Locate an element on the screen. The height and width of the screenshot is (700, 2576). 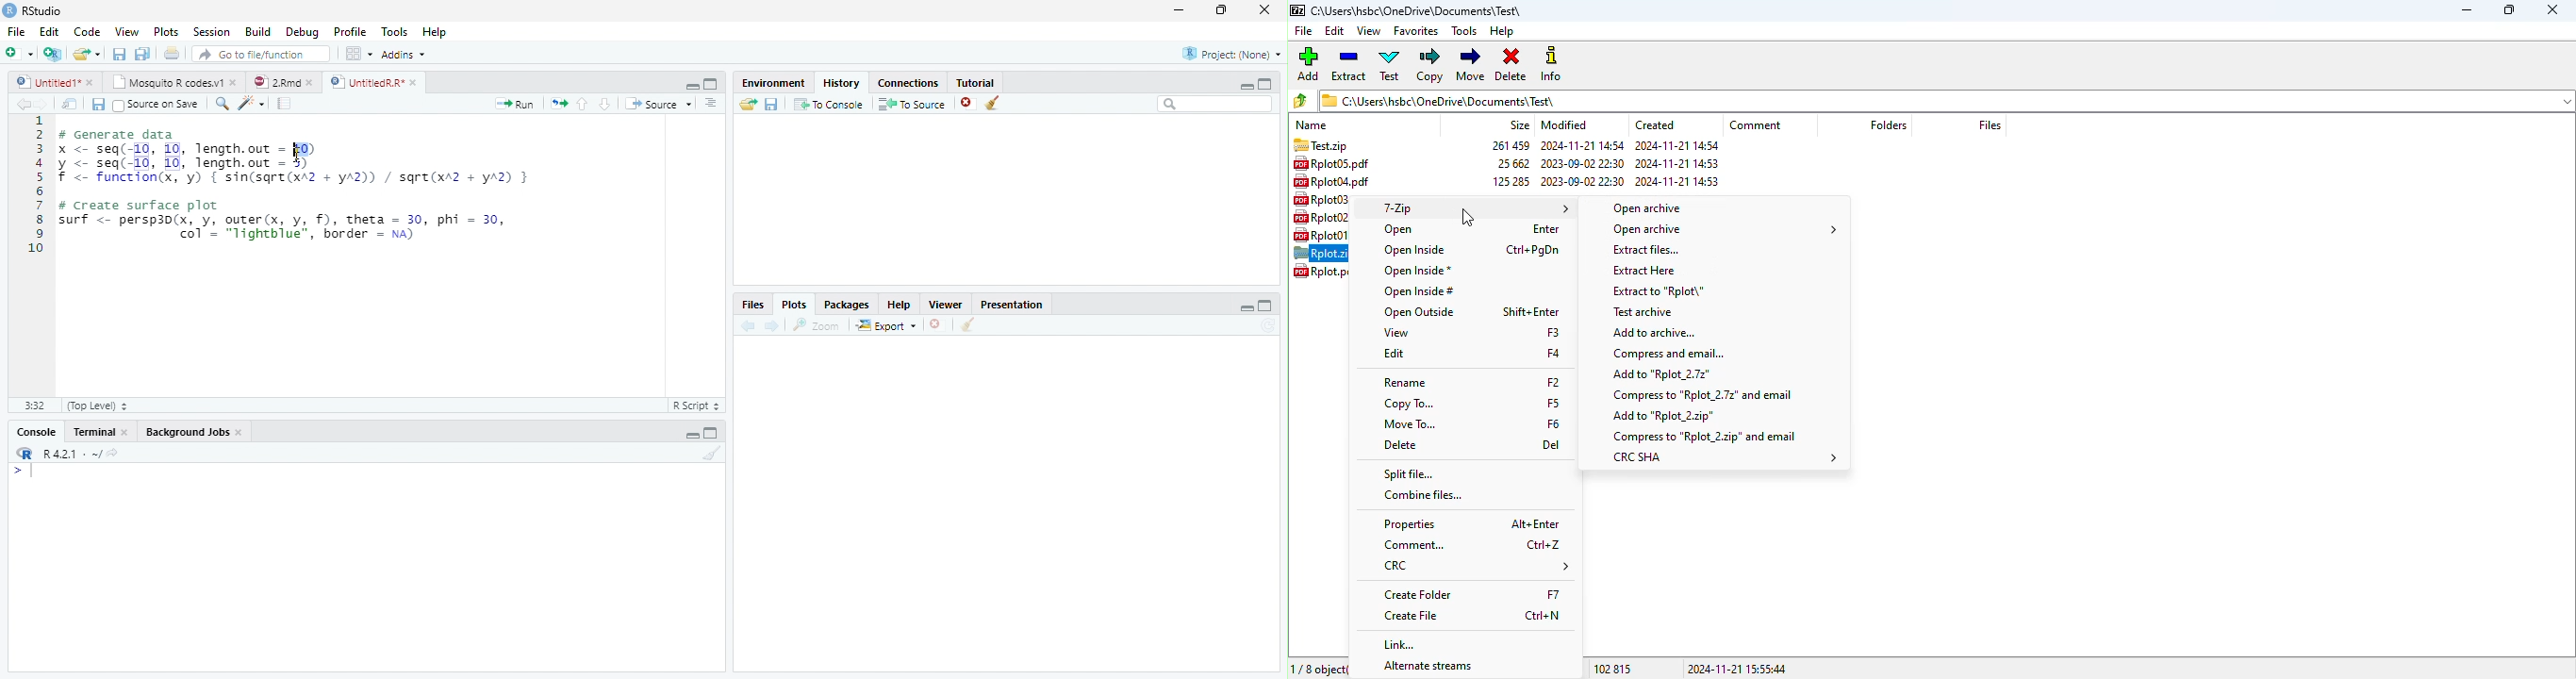
open inside* is located at coordinates (1417, 271).